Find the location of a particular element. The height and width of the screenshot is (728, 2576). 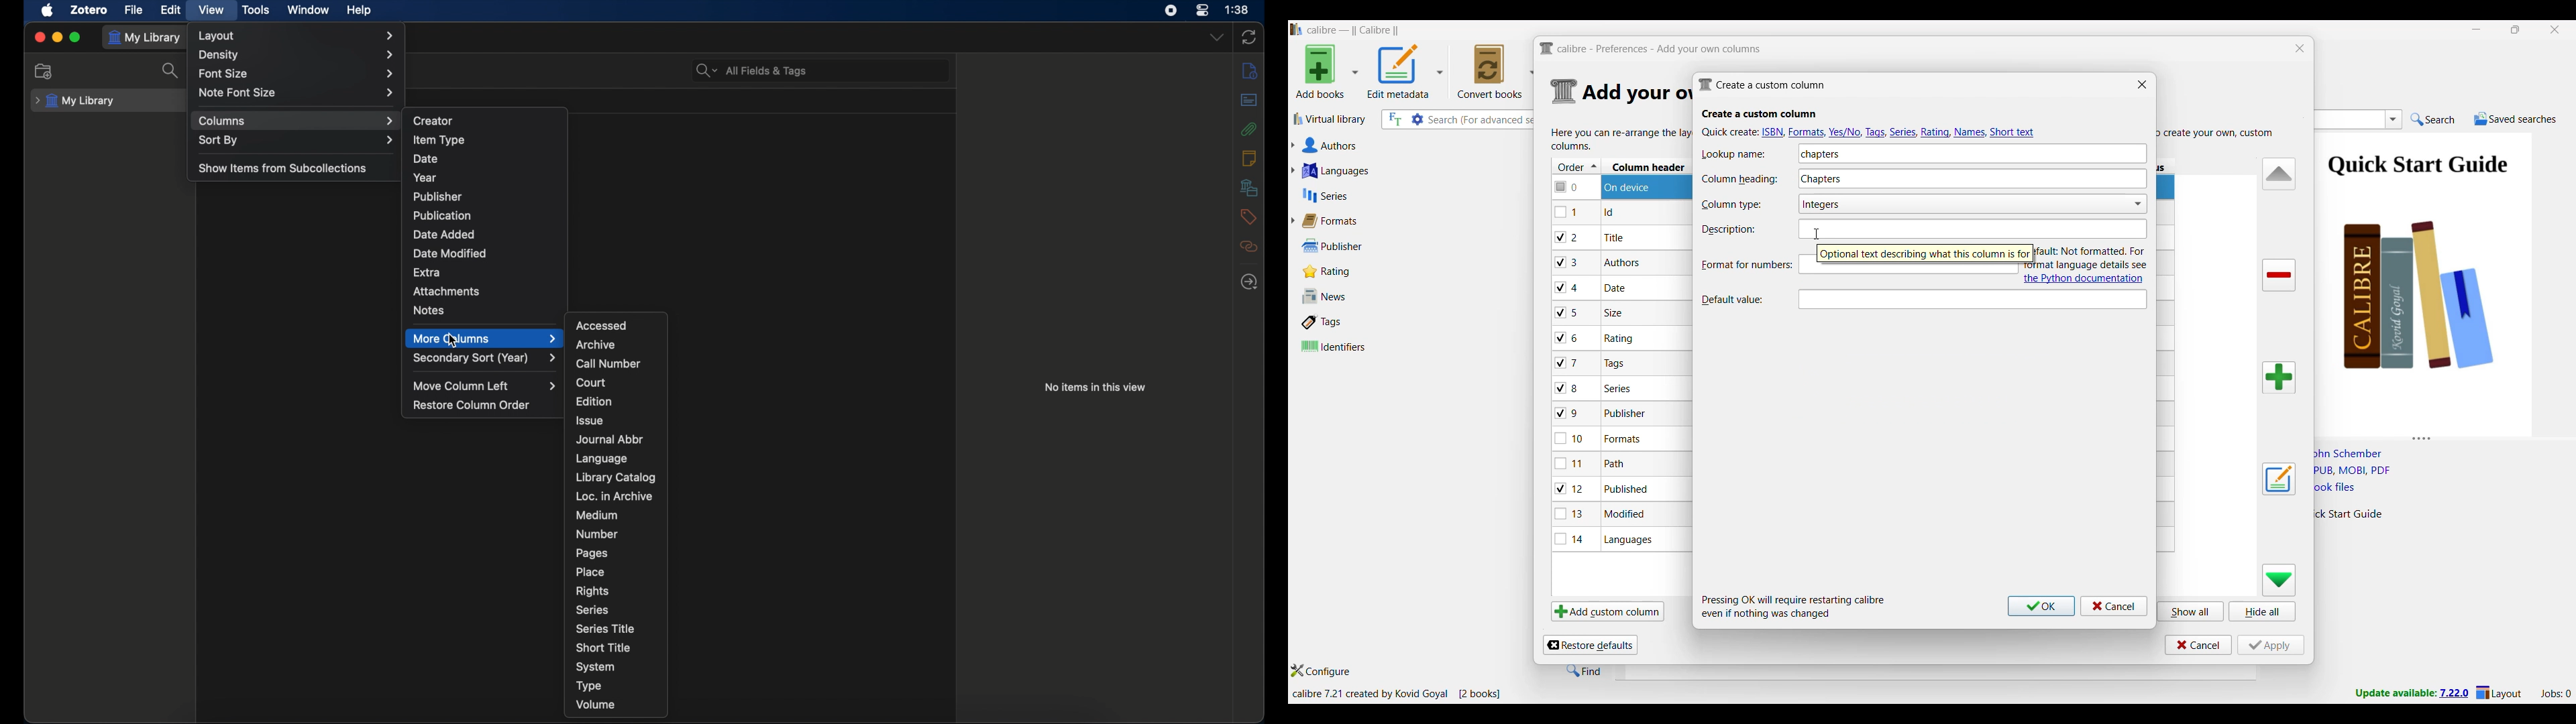

sort by is located at coordinates (297, 141).